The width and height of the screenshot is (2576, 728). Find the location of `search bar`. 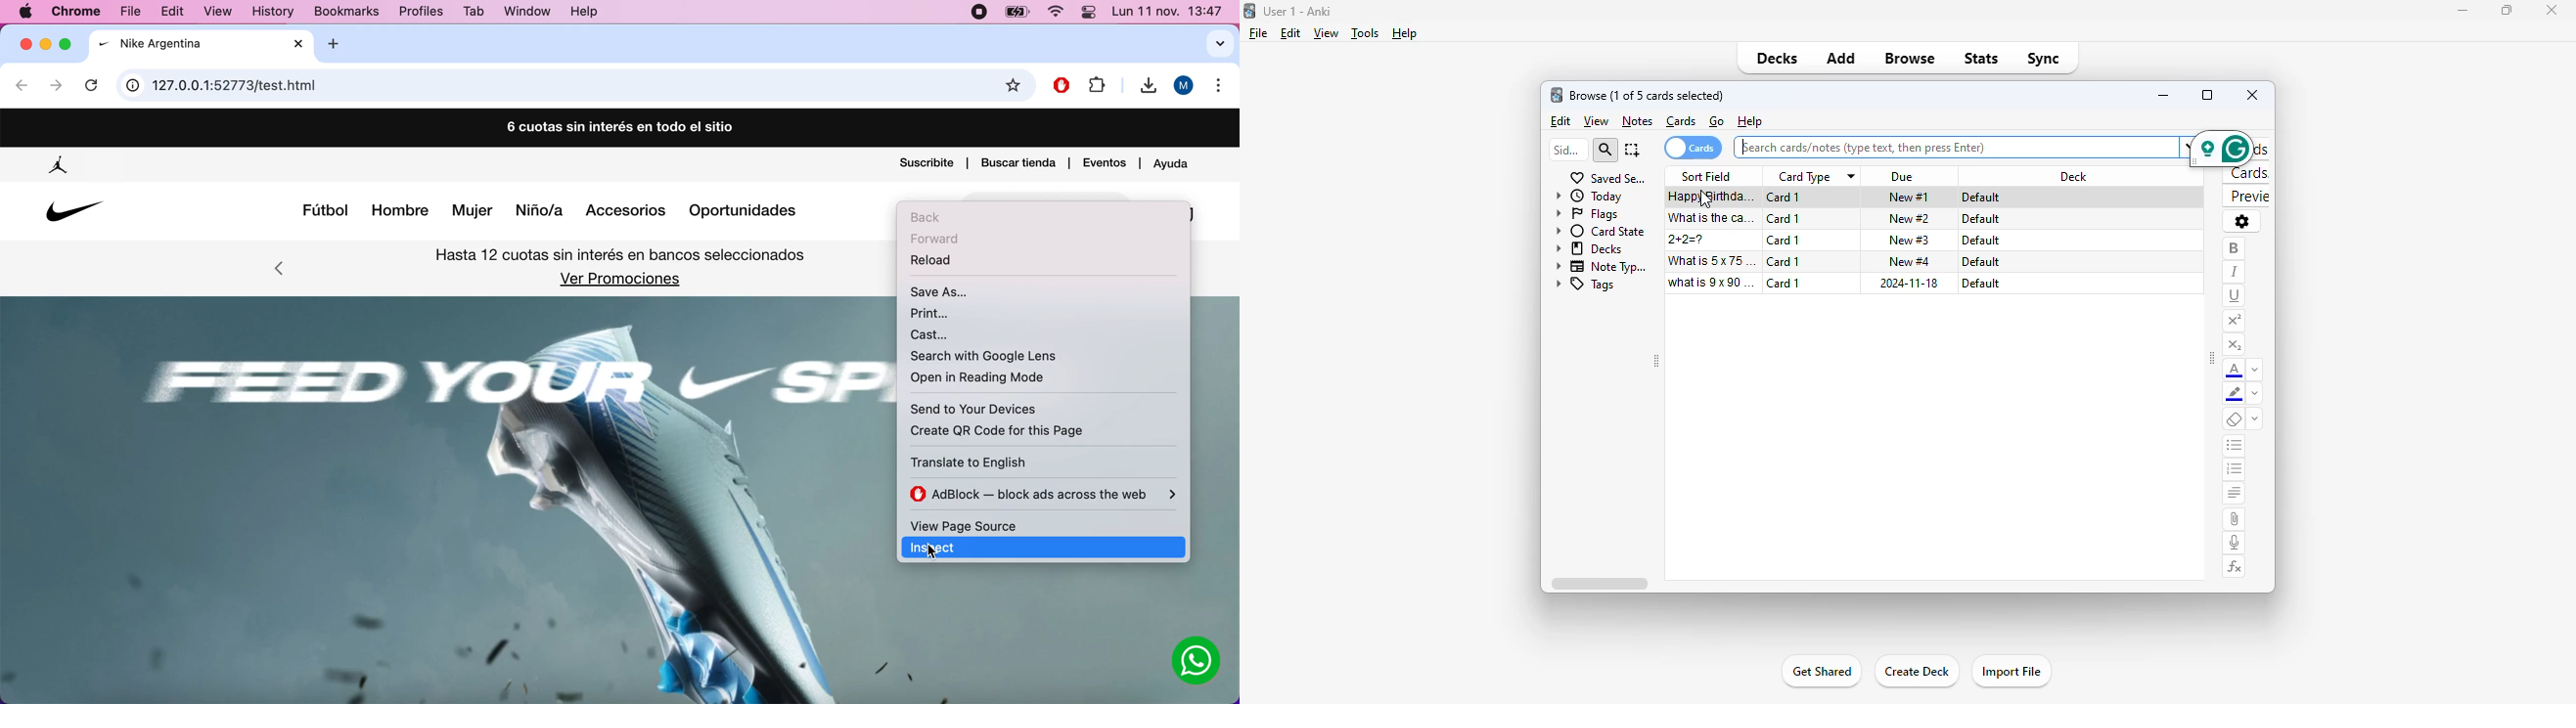

search bar is located at coordinates (1963, 147).